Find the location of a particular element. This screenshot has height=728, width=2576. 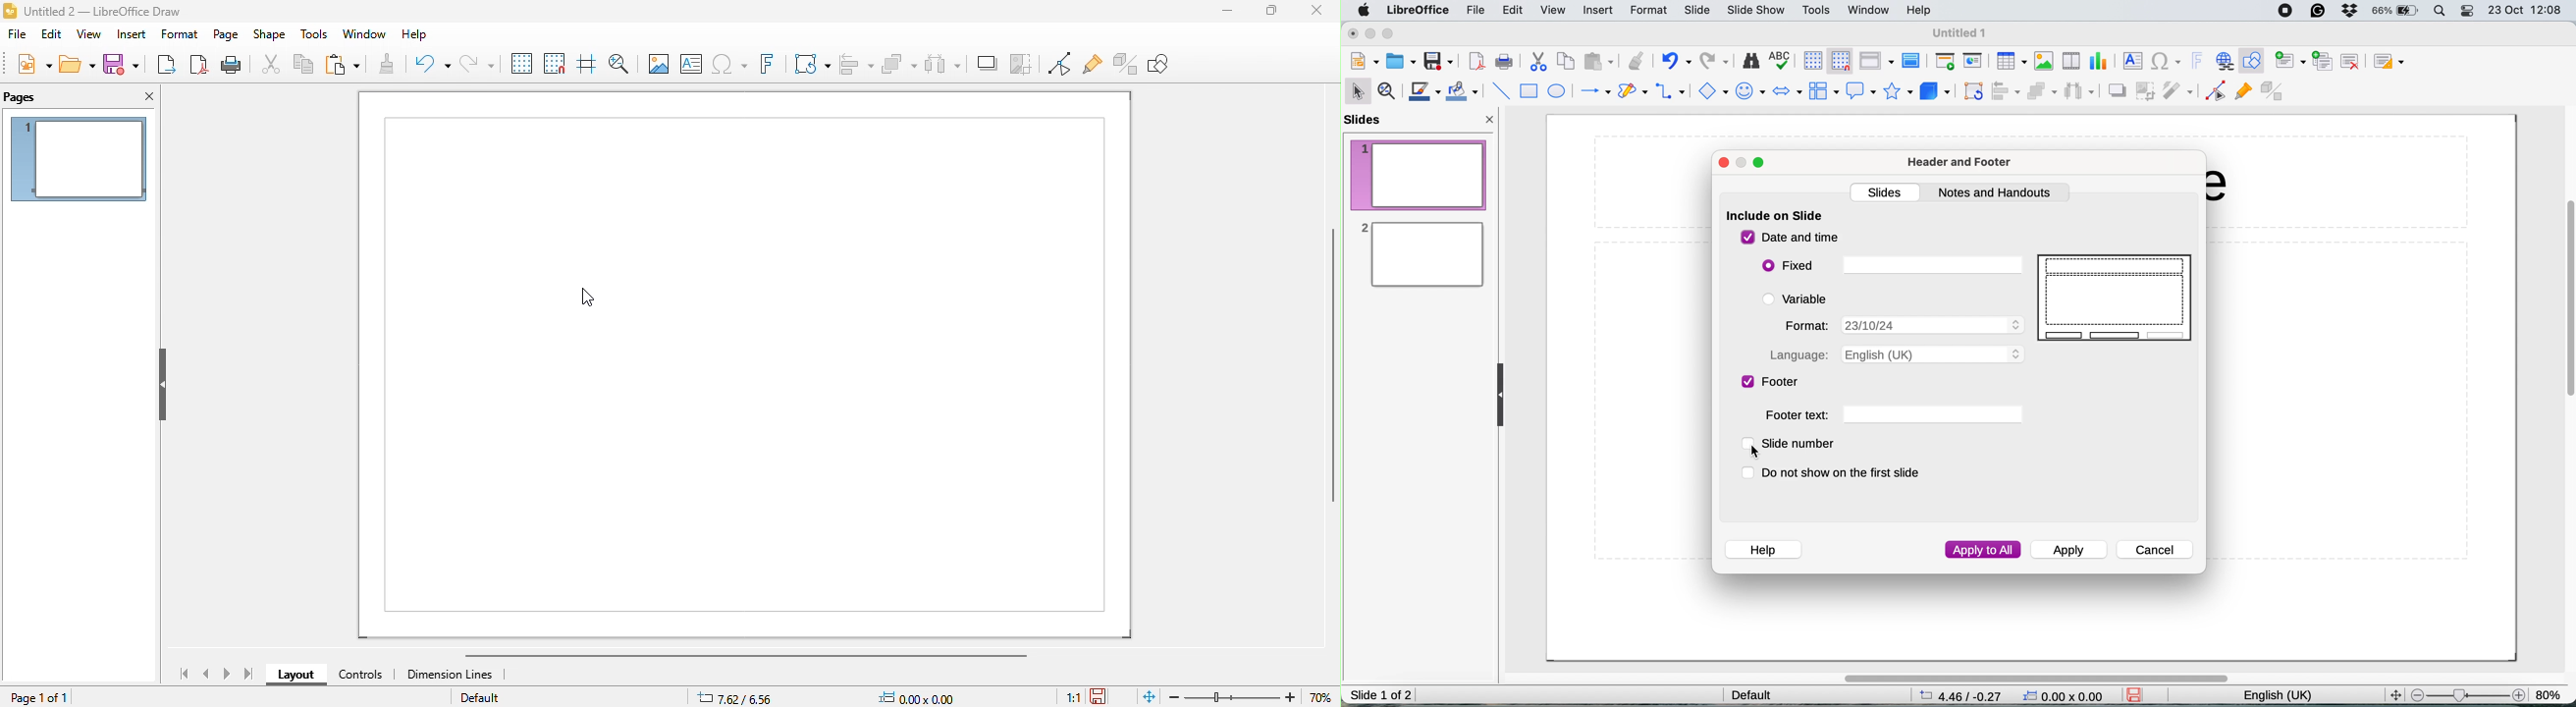

0.00x0.00 is located at coordinates (2065, 698).